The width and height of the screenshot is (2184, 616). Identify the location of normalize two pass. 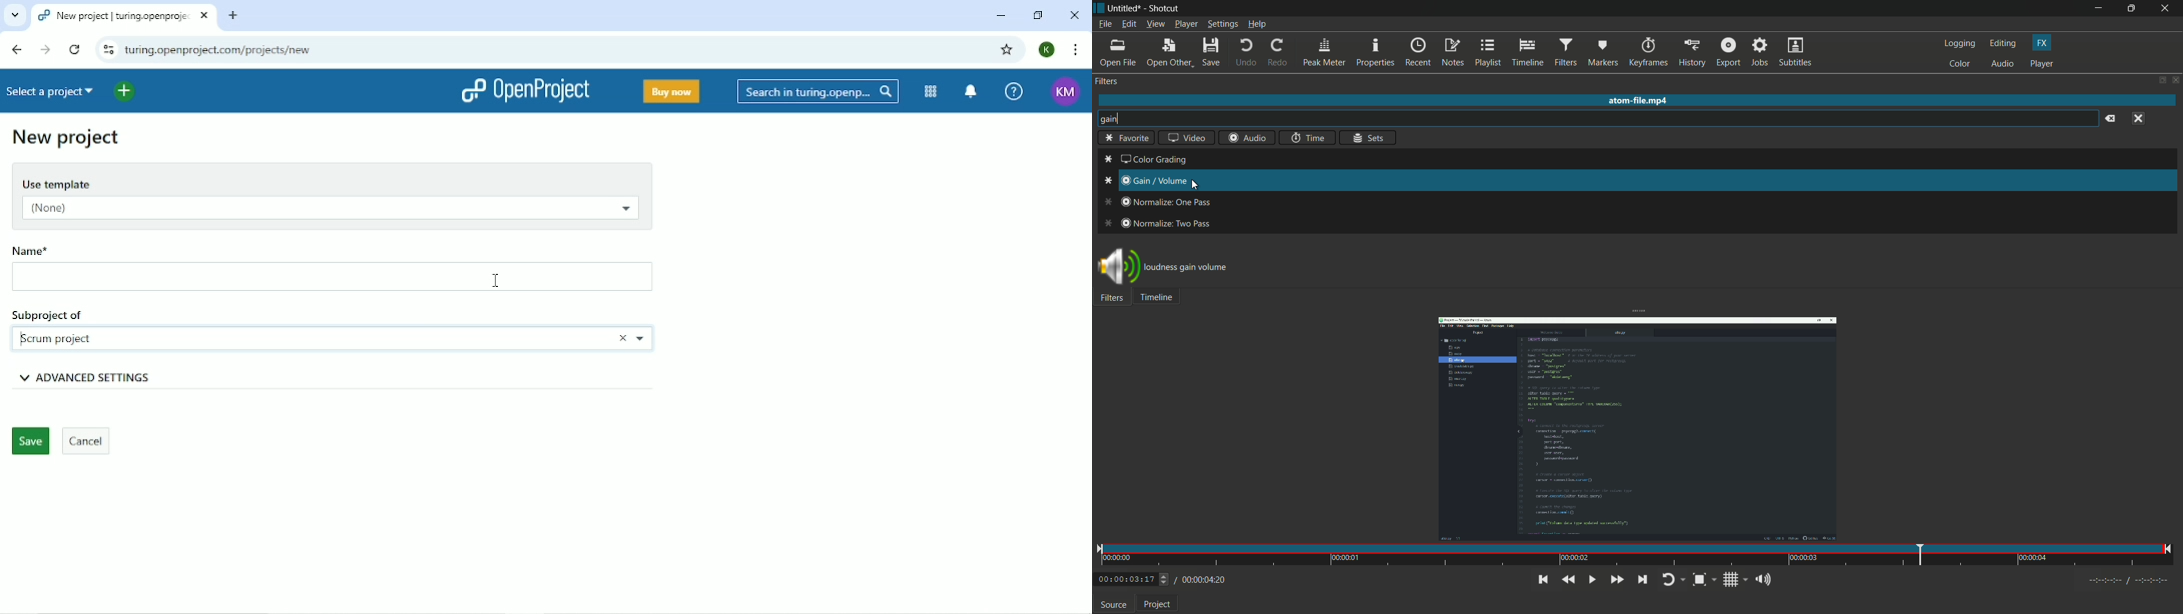
(1160, 223).